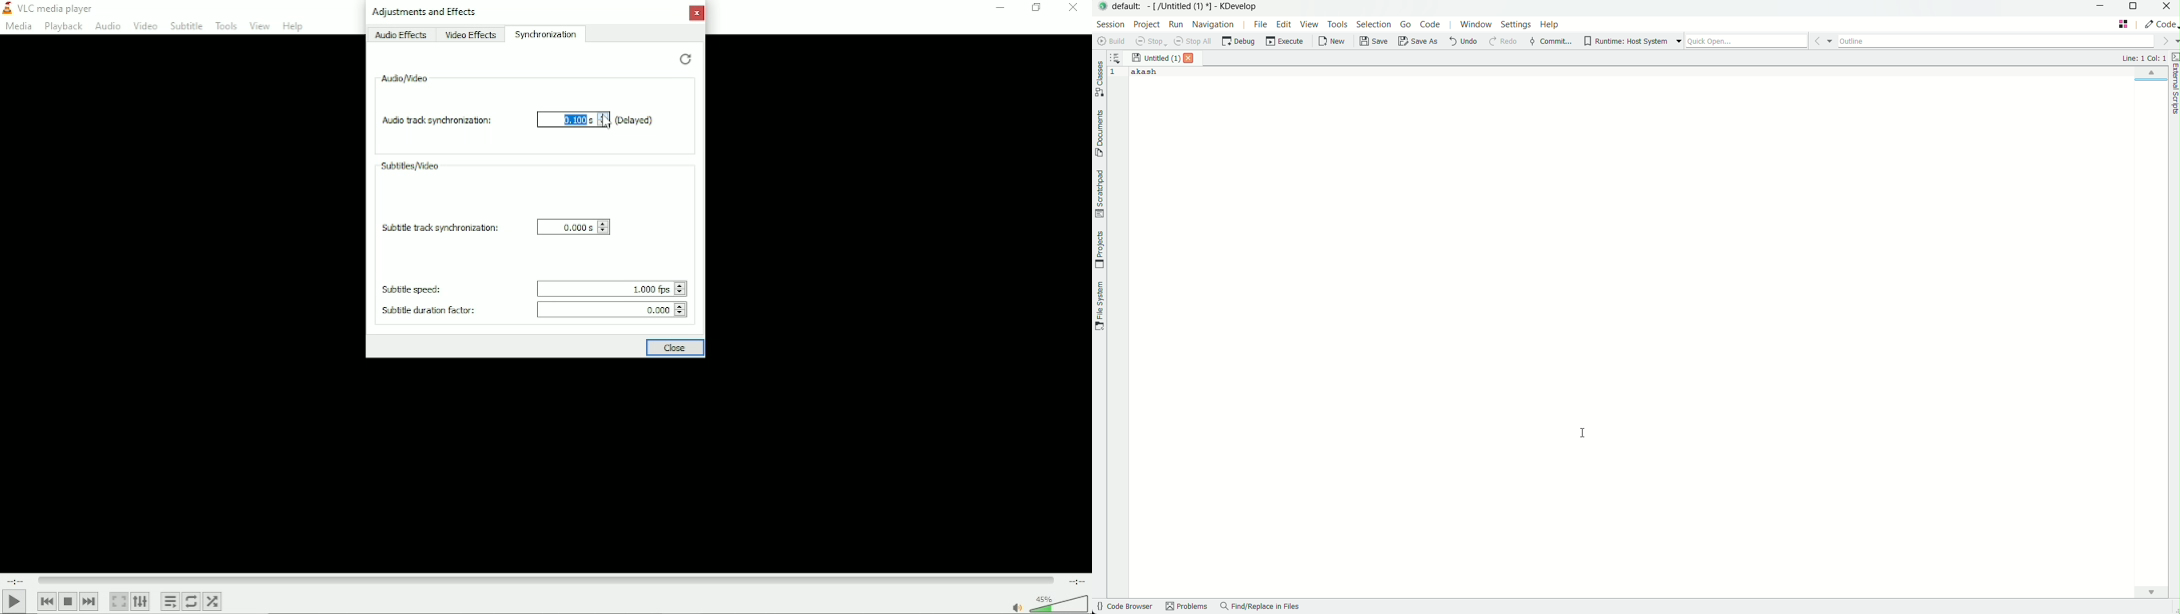 This screenshot has height=616, width=2184. Describe the element at coordinates (191, 601) in the screenshot. I see `Toggle between loop all, loop one and no loop` at that location.